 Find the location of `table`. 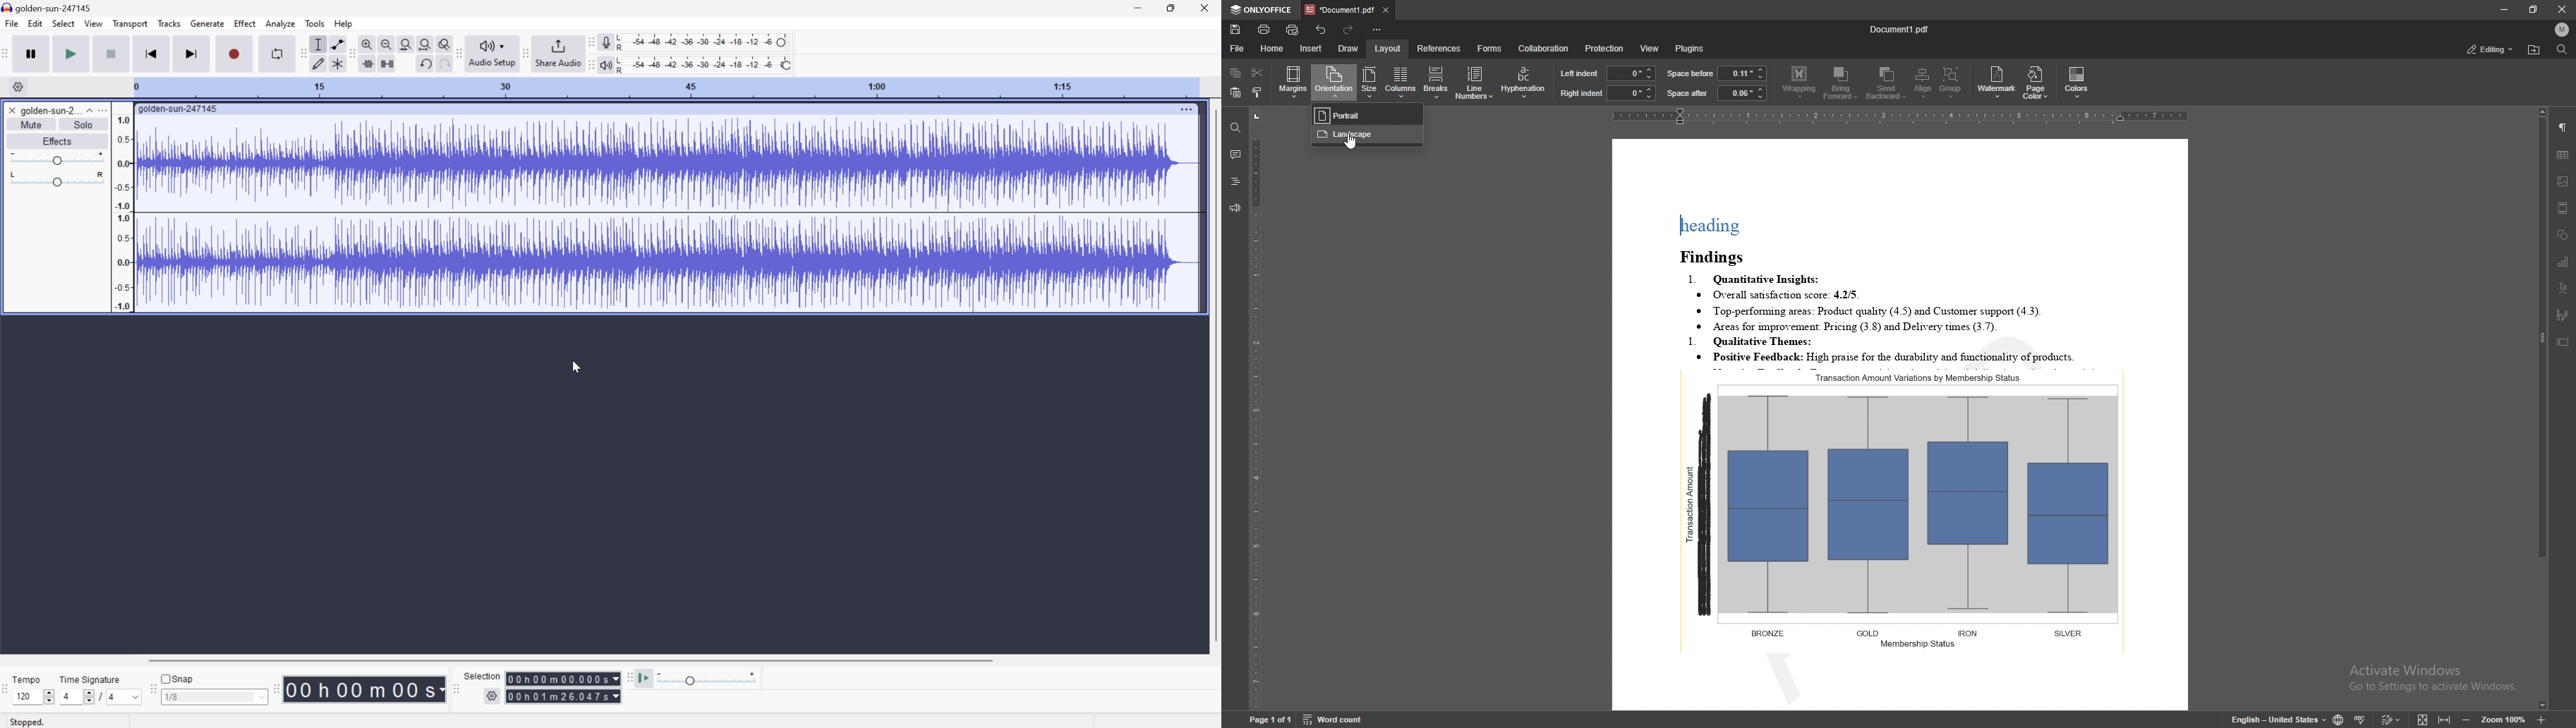

table is located at coordinates (2563, 155).